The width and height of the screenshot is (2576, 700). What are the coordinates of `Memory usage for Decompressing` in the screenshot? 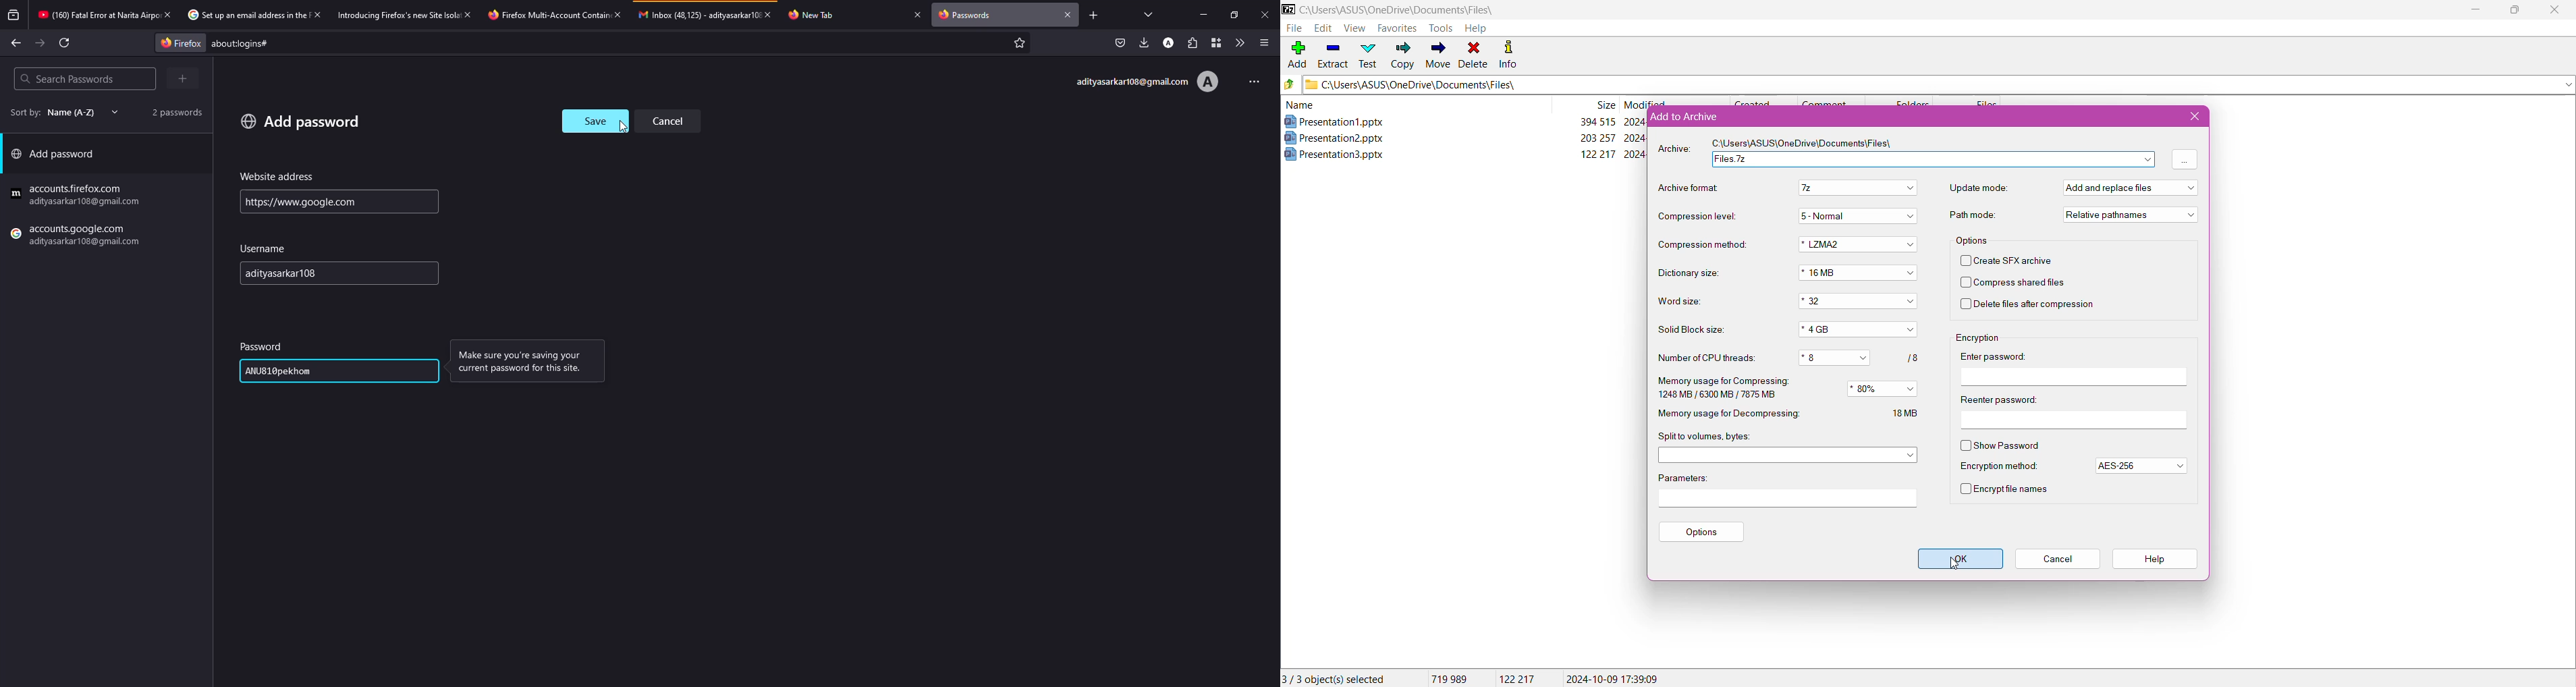 It's located at (1734, 414).